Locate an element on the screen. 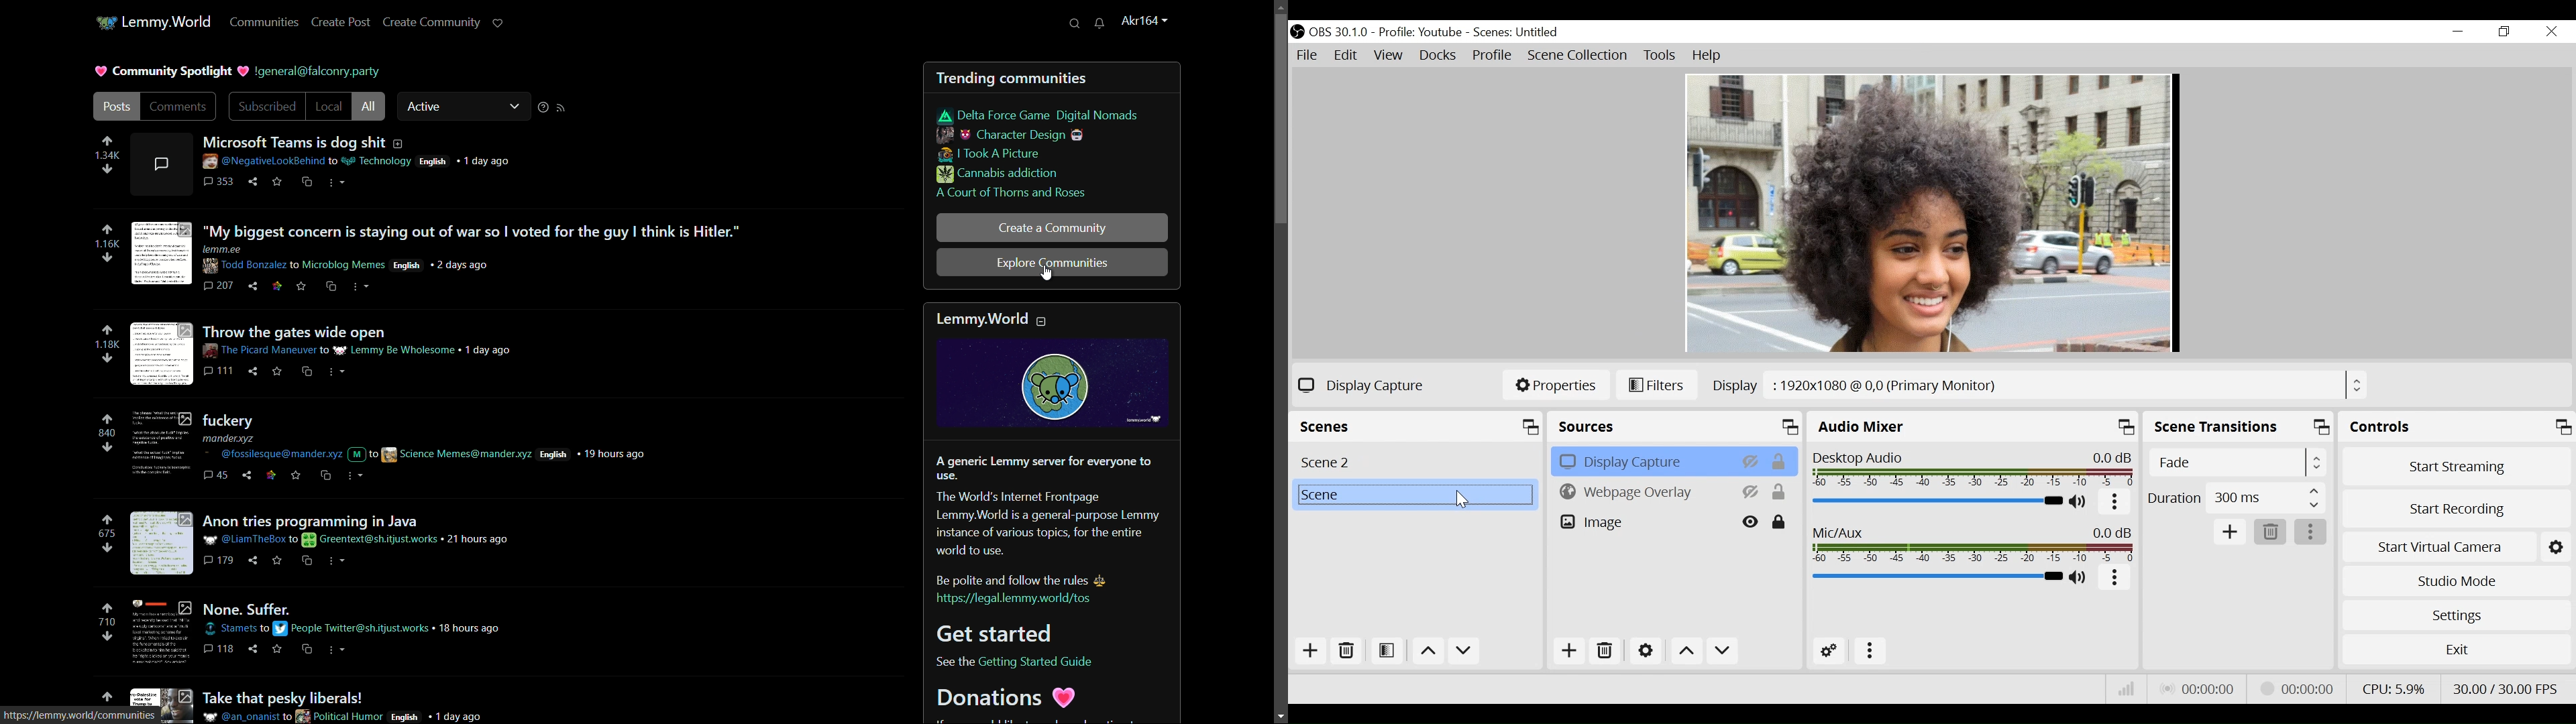 The image size is (2576, 728). CPU Usage is located at coordinates (2394, 688).